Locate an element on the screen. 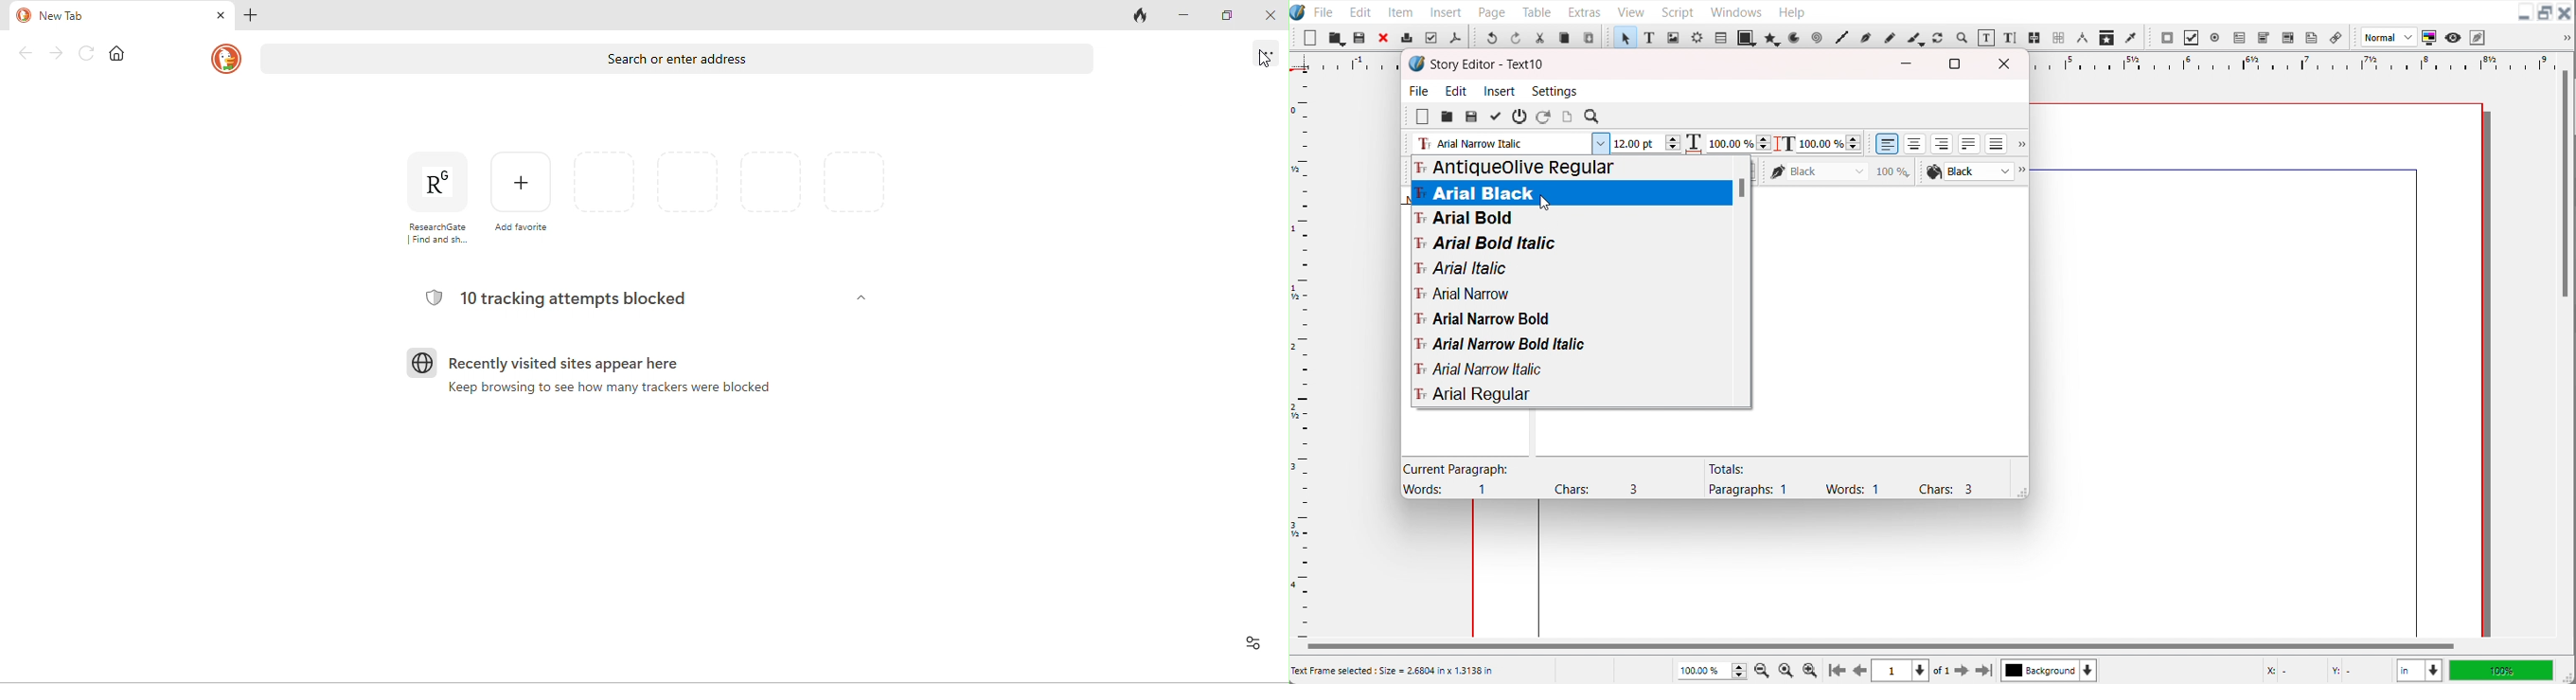  Adjust Zoom is located at coordinates (1713, 671).